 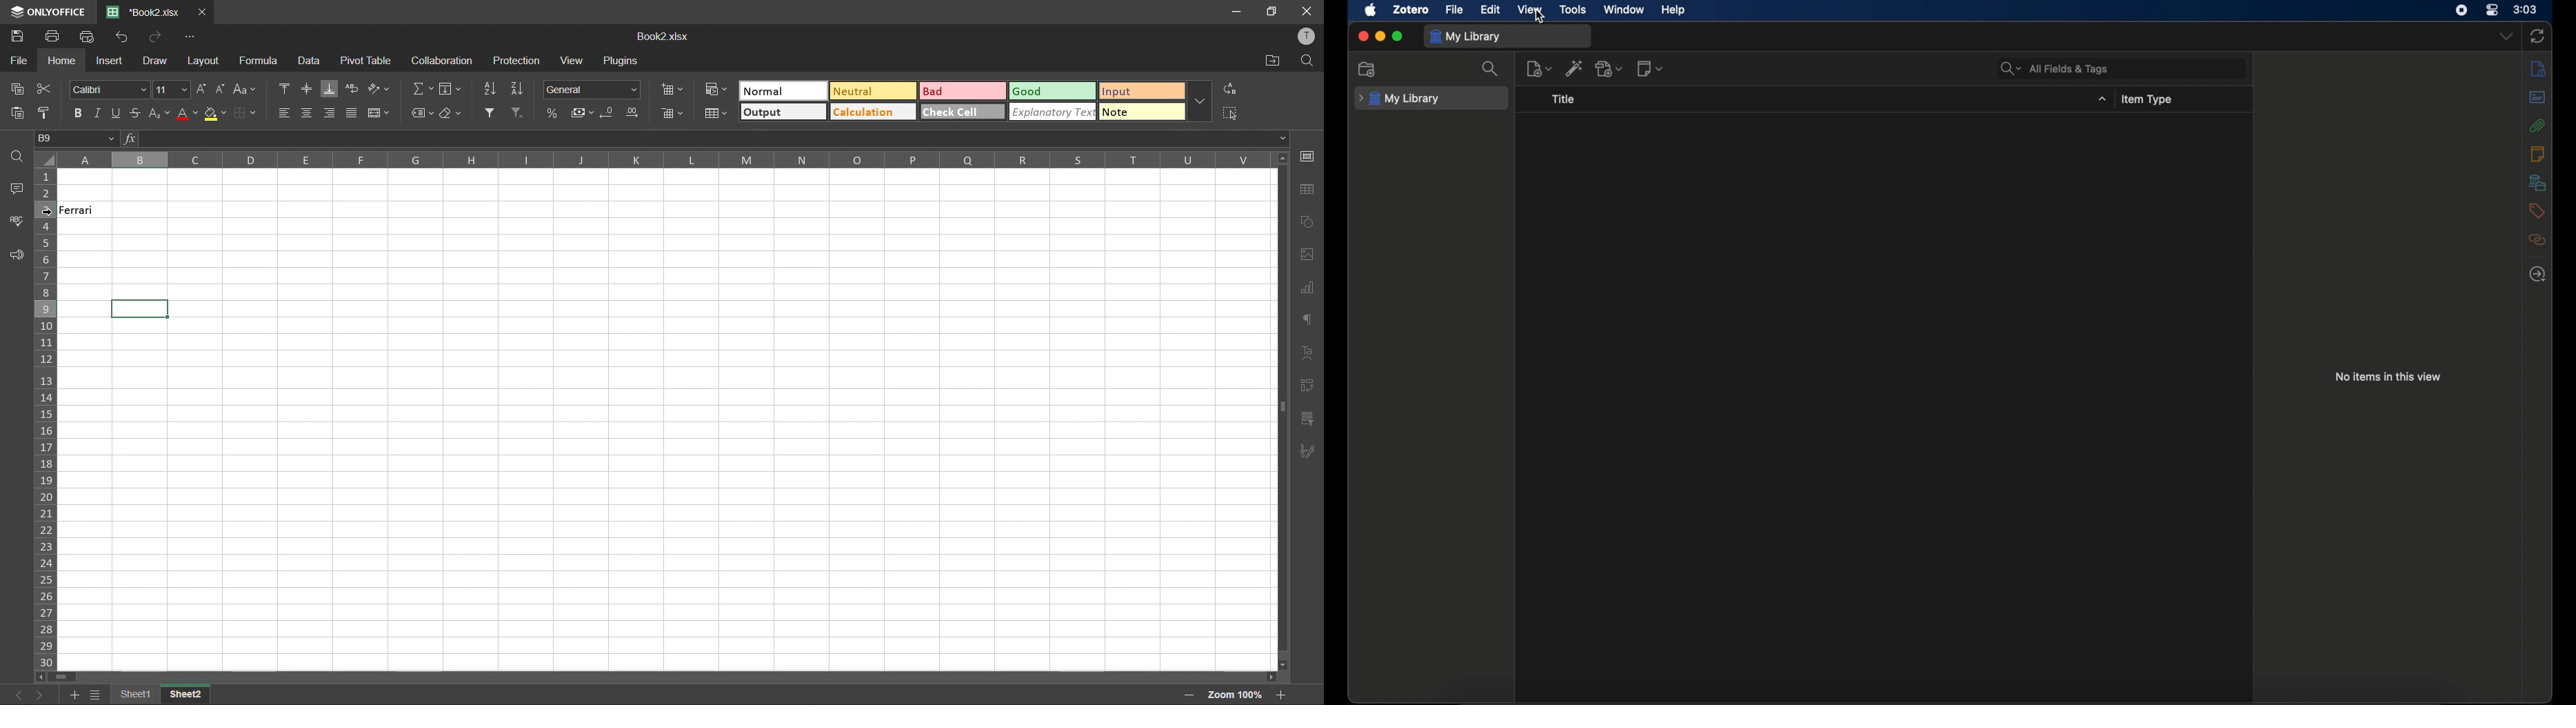 I want to click on borders, so click(x=243, y=112).